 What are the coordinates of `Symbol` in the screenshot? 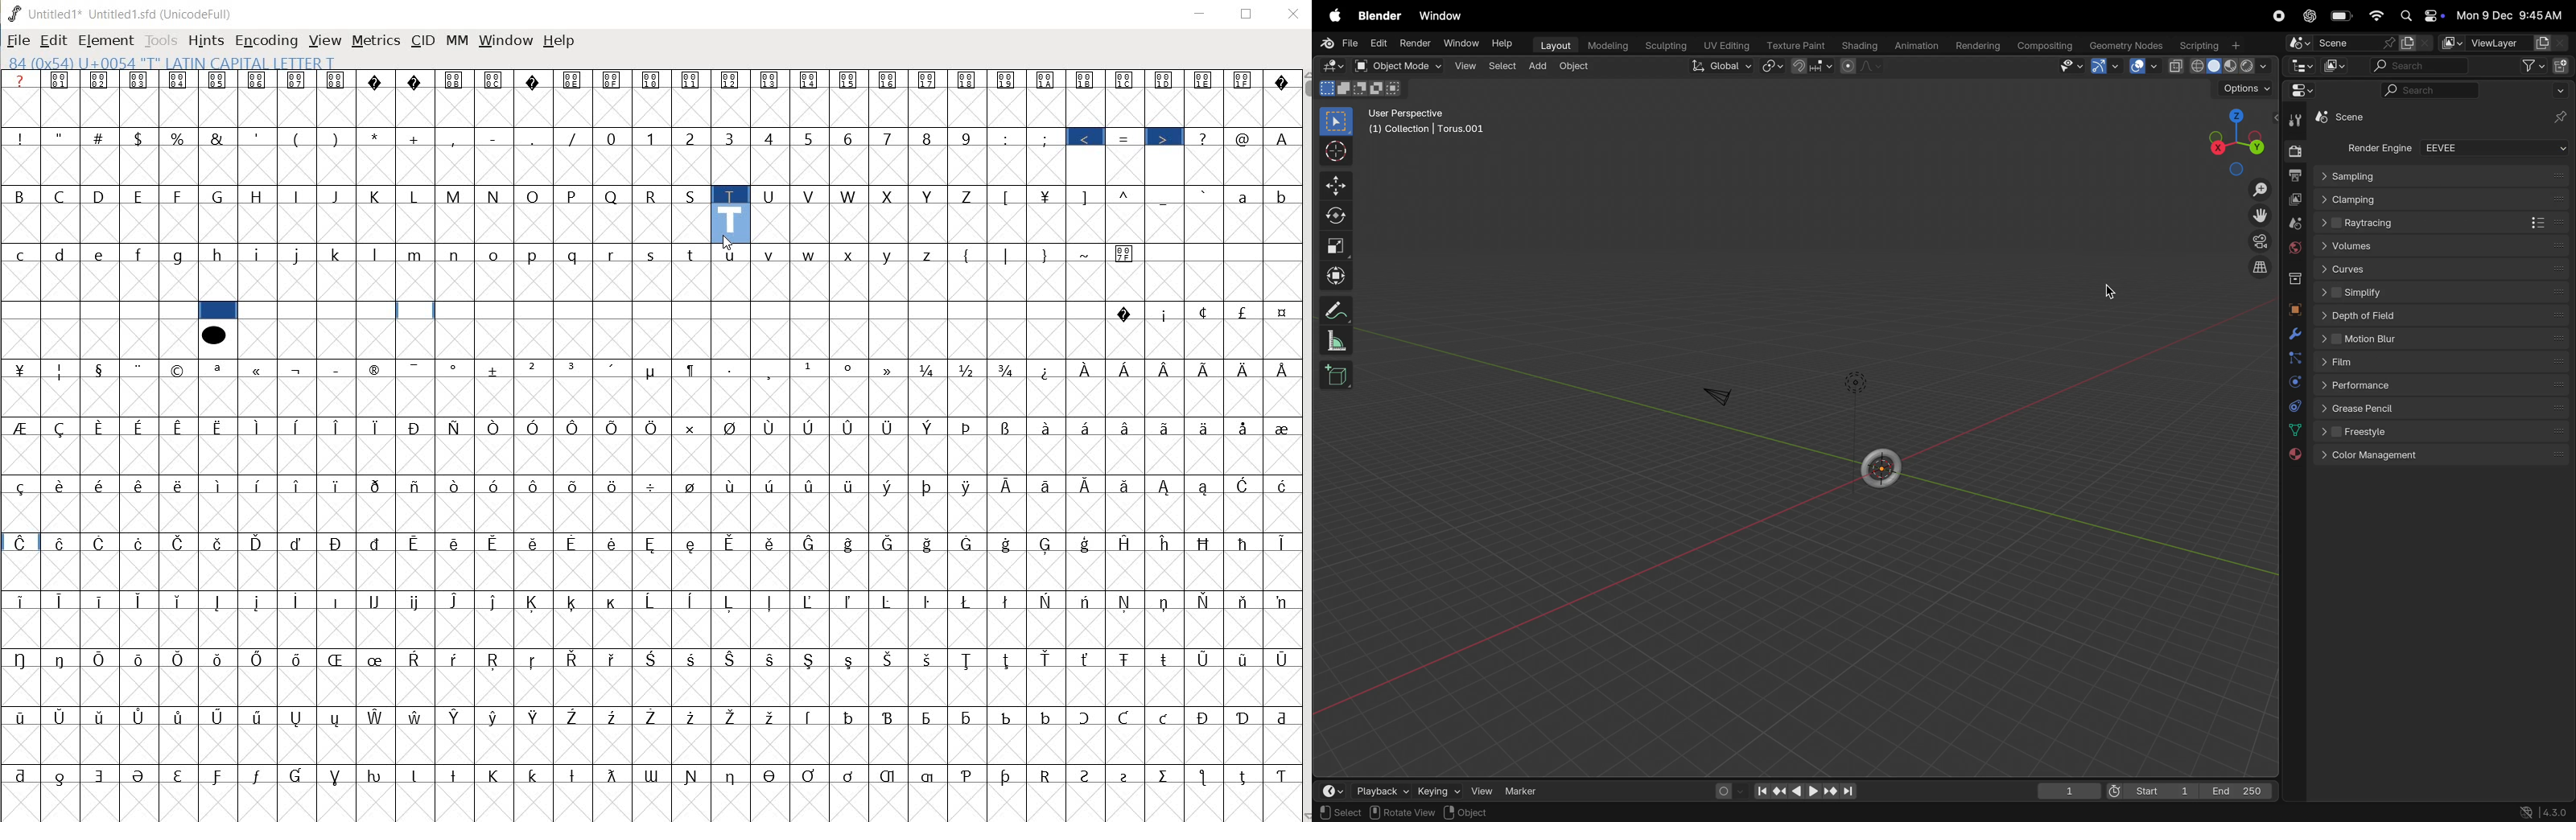 It's located at (967, 774).